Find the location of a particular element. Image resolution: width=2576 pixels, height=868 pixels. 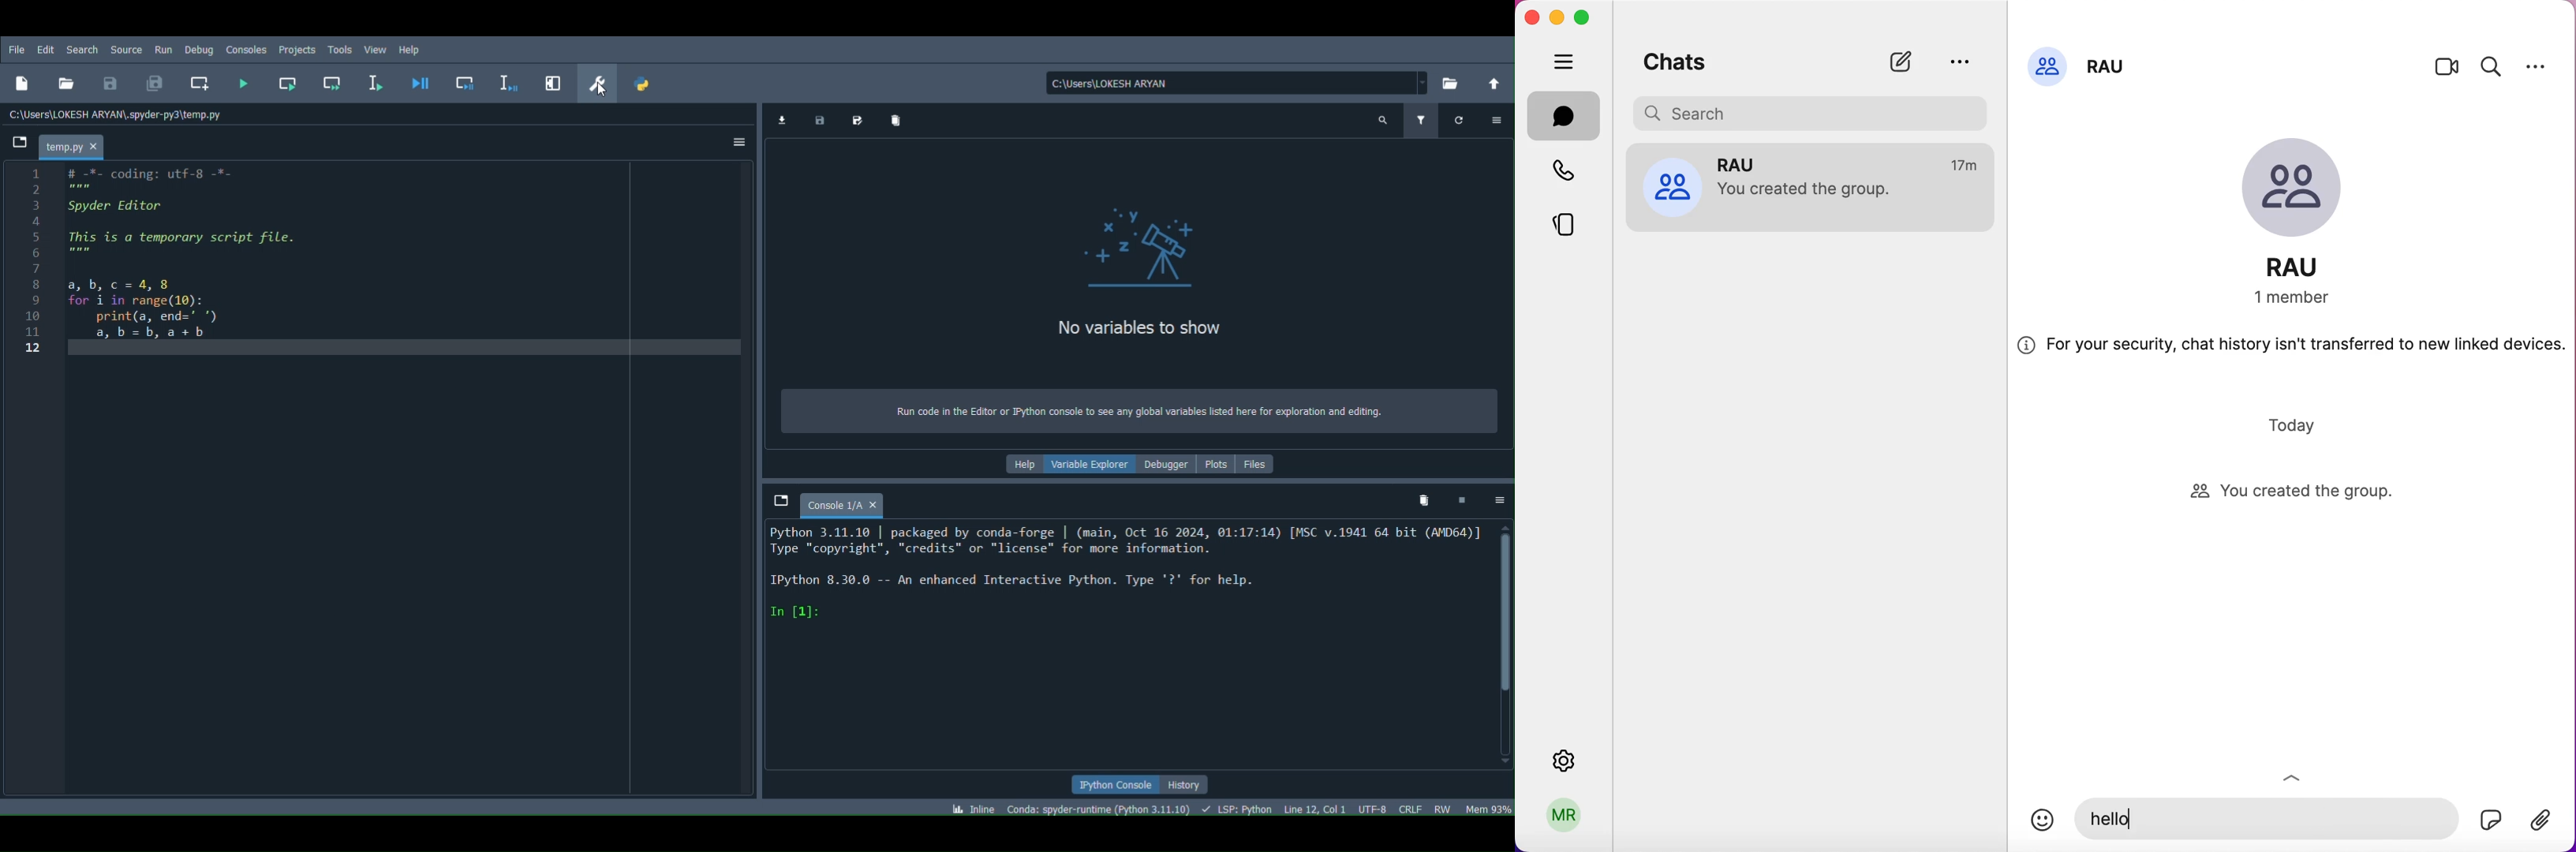

profile picture is located at coordinates (1672, 186).